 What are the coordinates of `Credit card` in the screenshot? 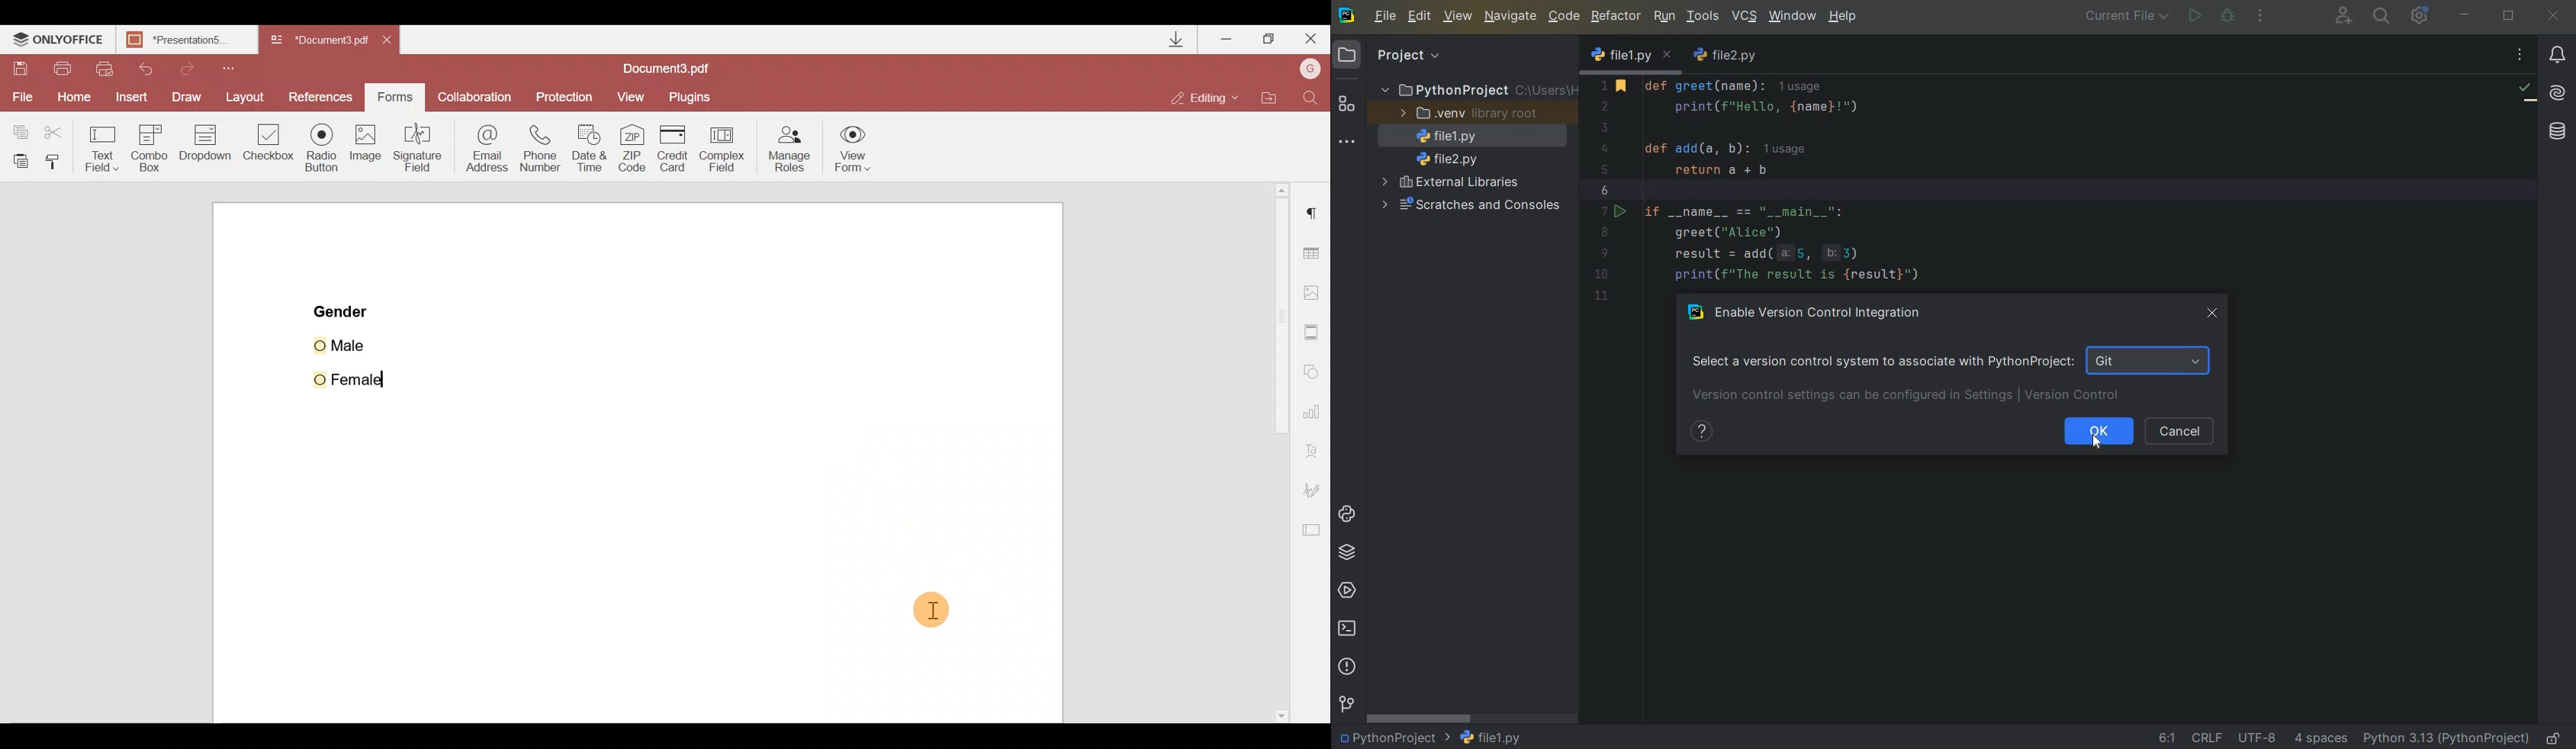 It's located at (673, 145).